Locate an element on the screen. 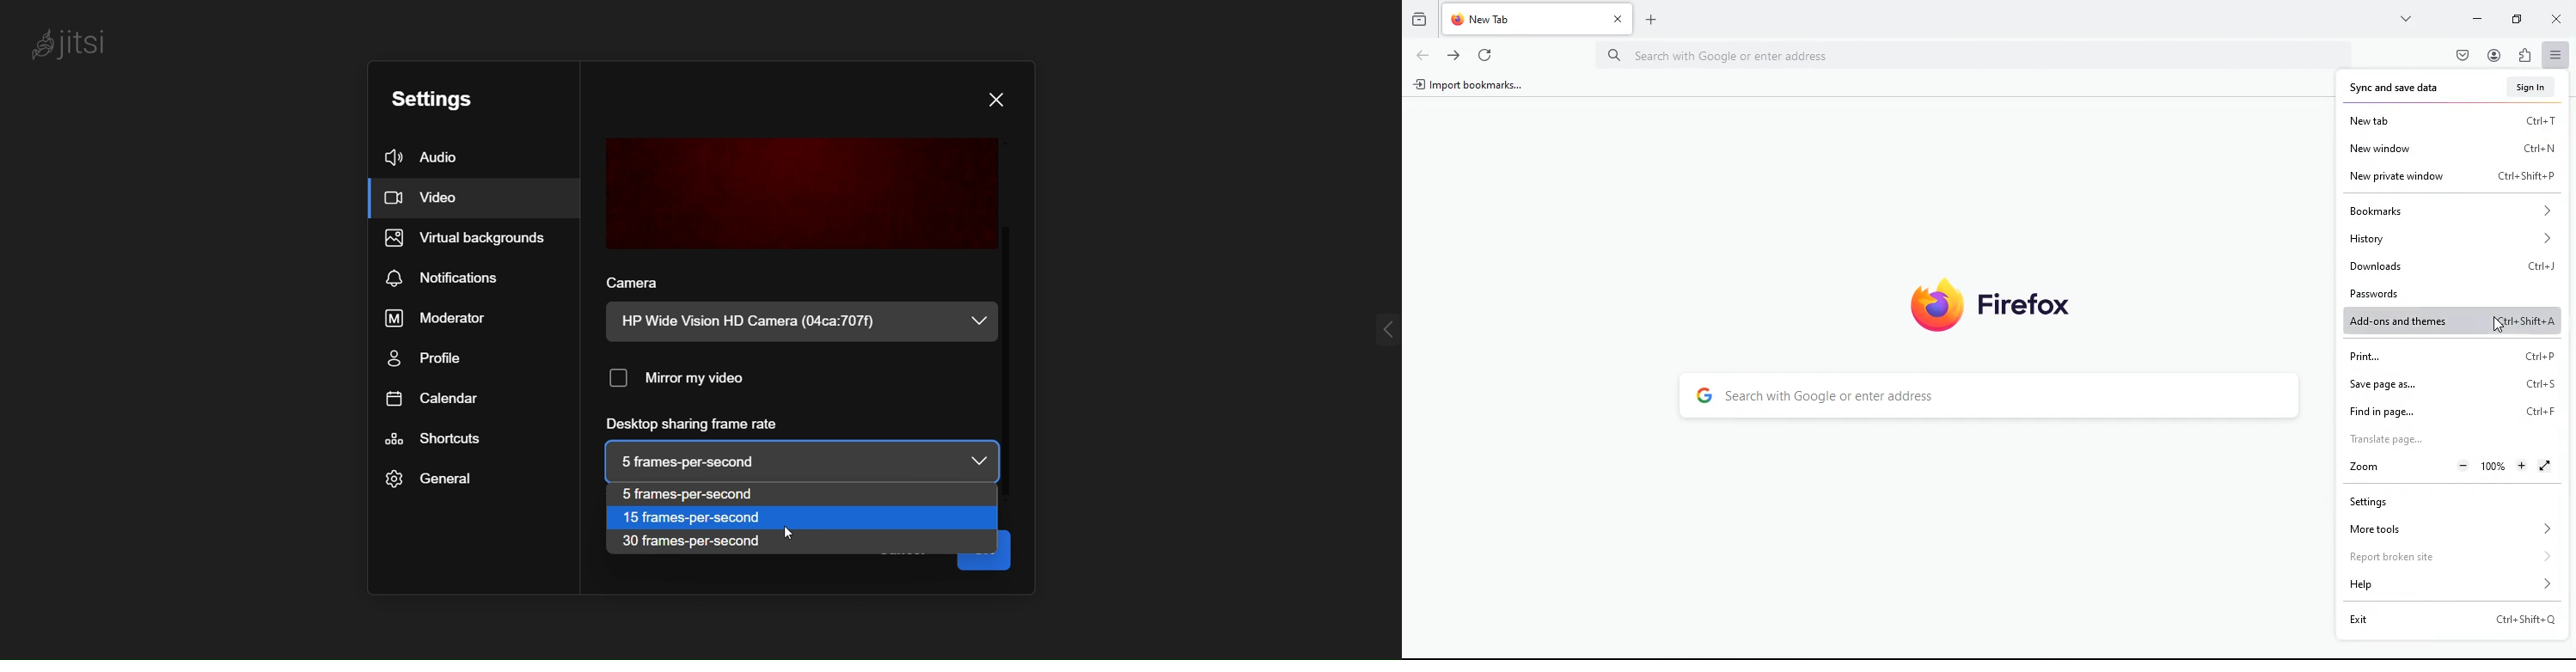 The image size is (2576, 672). new window is located at coordinates (2452, 149).